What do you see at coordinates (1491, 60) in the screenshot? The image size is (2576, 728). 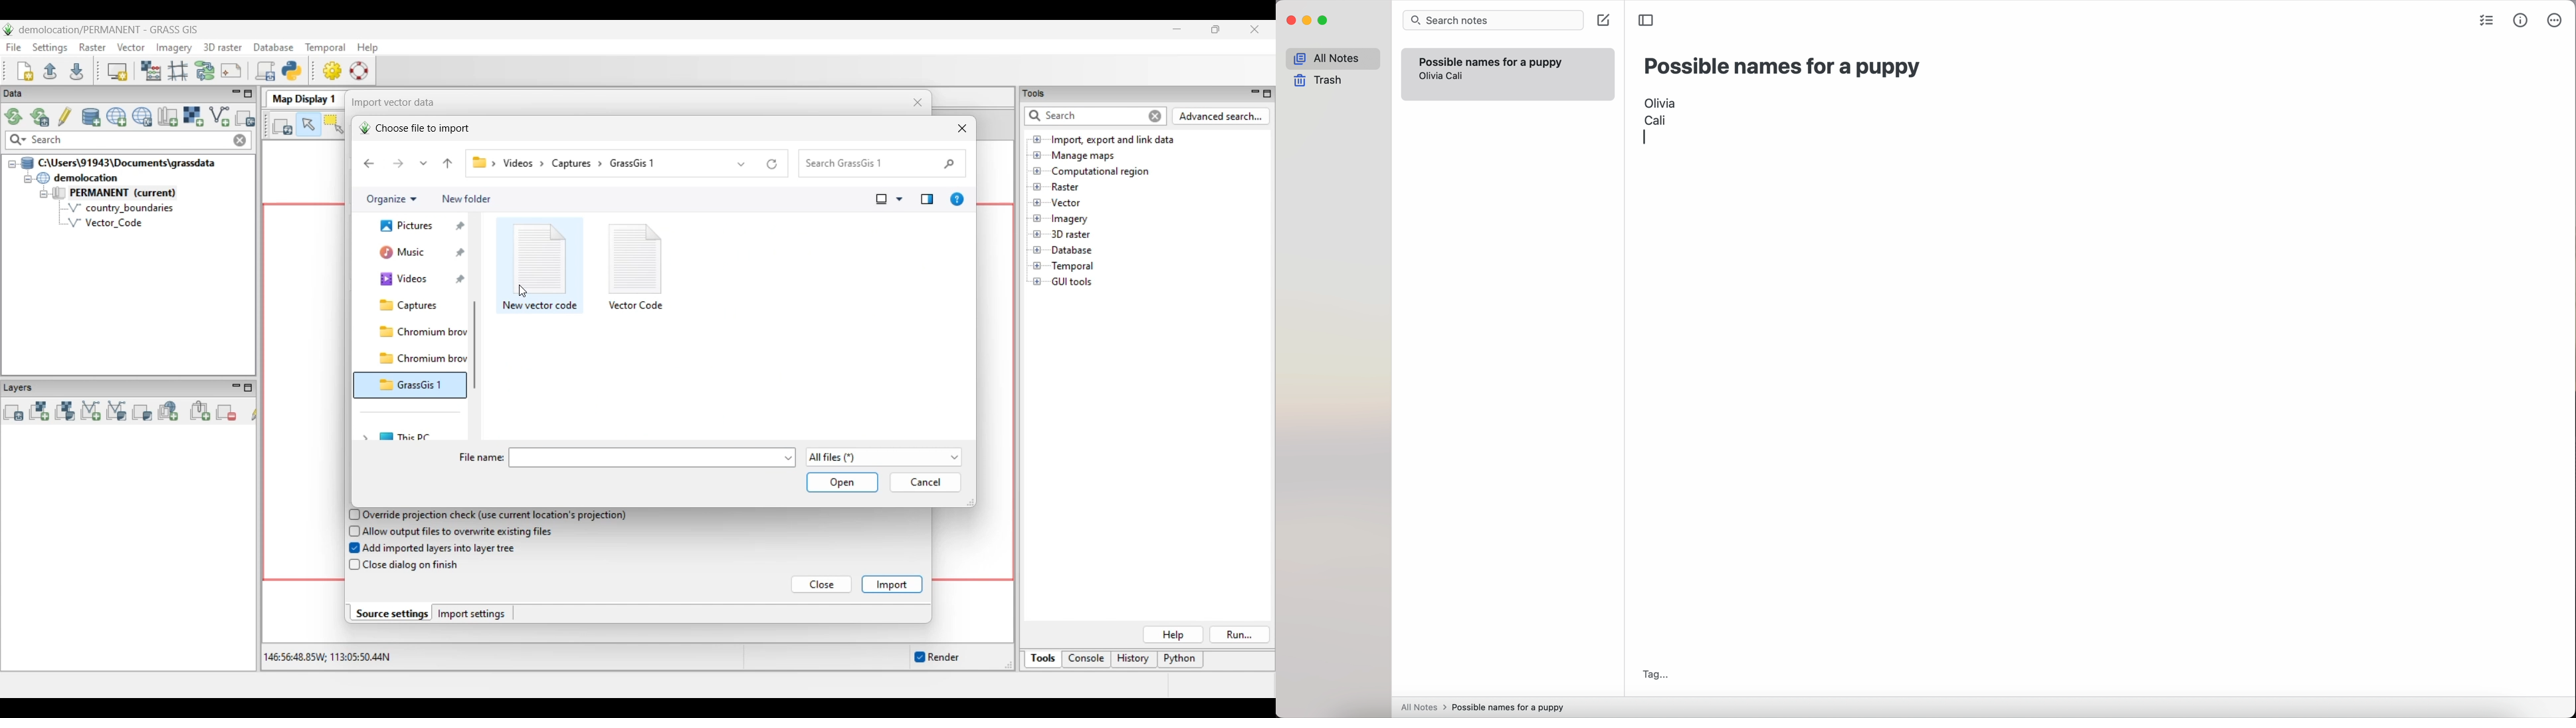 I see `possible names for a puppy note` at bounding box center [1491, 60].